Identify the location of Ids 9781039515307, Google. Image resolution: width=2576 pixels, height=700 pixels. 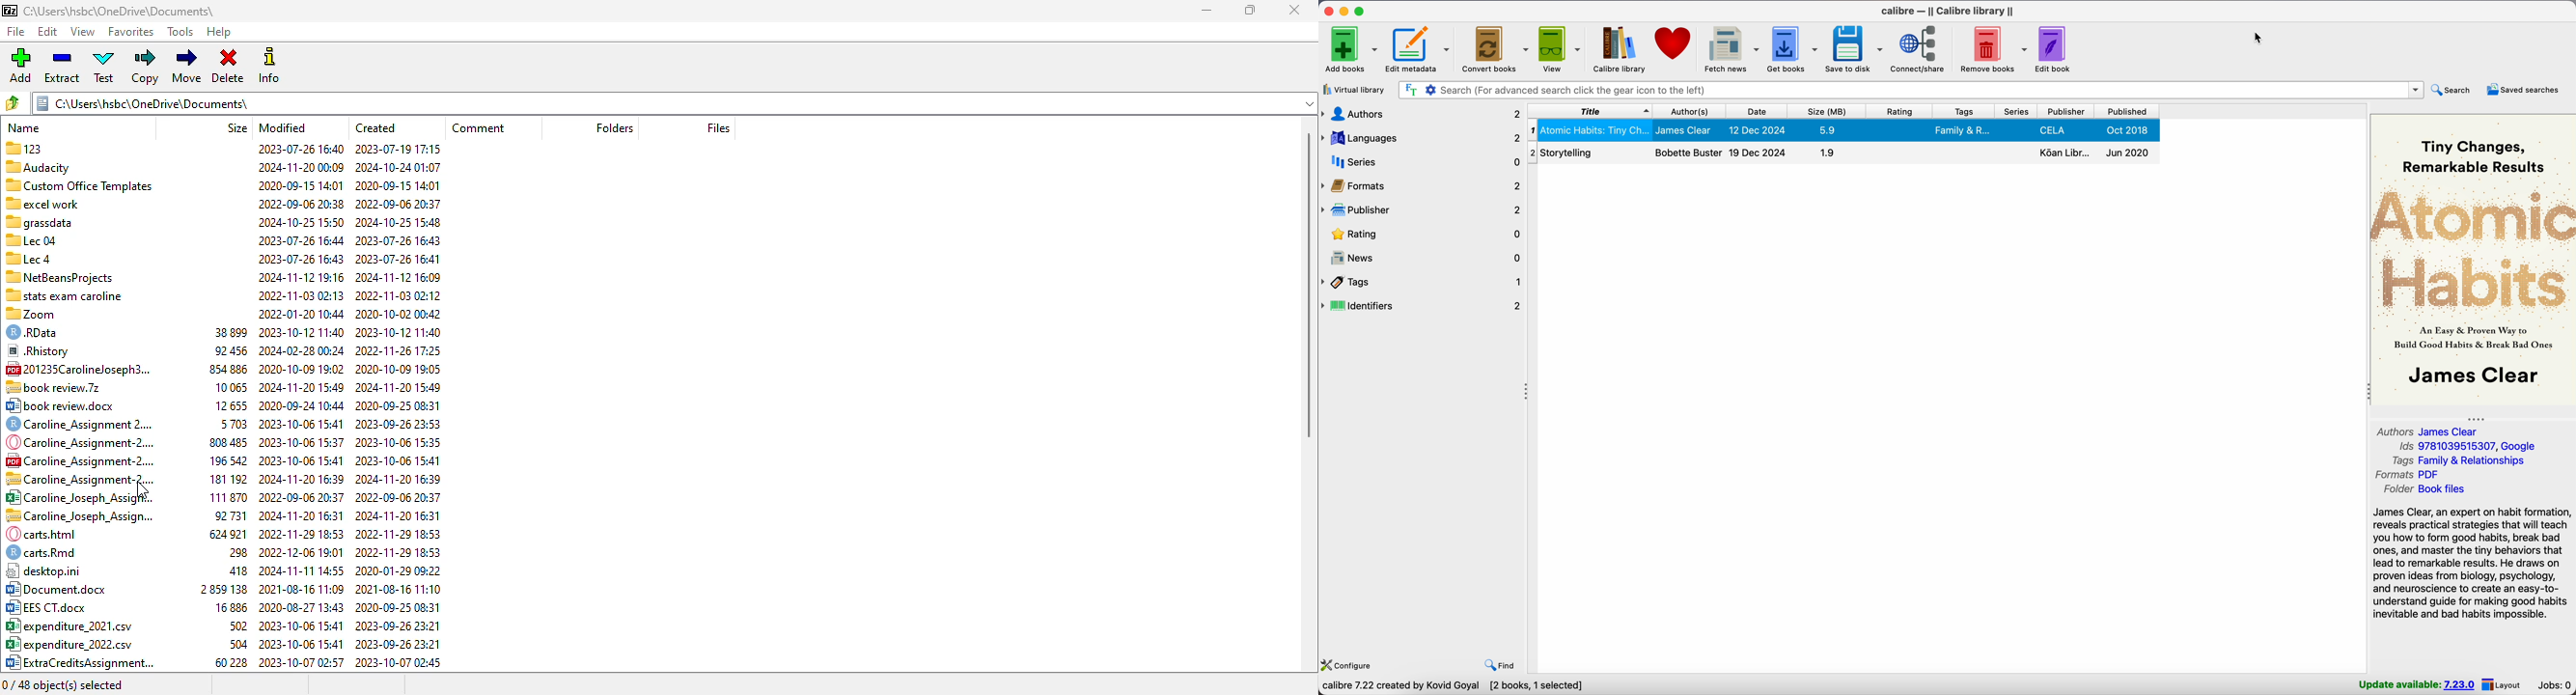
(2470, 446).